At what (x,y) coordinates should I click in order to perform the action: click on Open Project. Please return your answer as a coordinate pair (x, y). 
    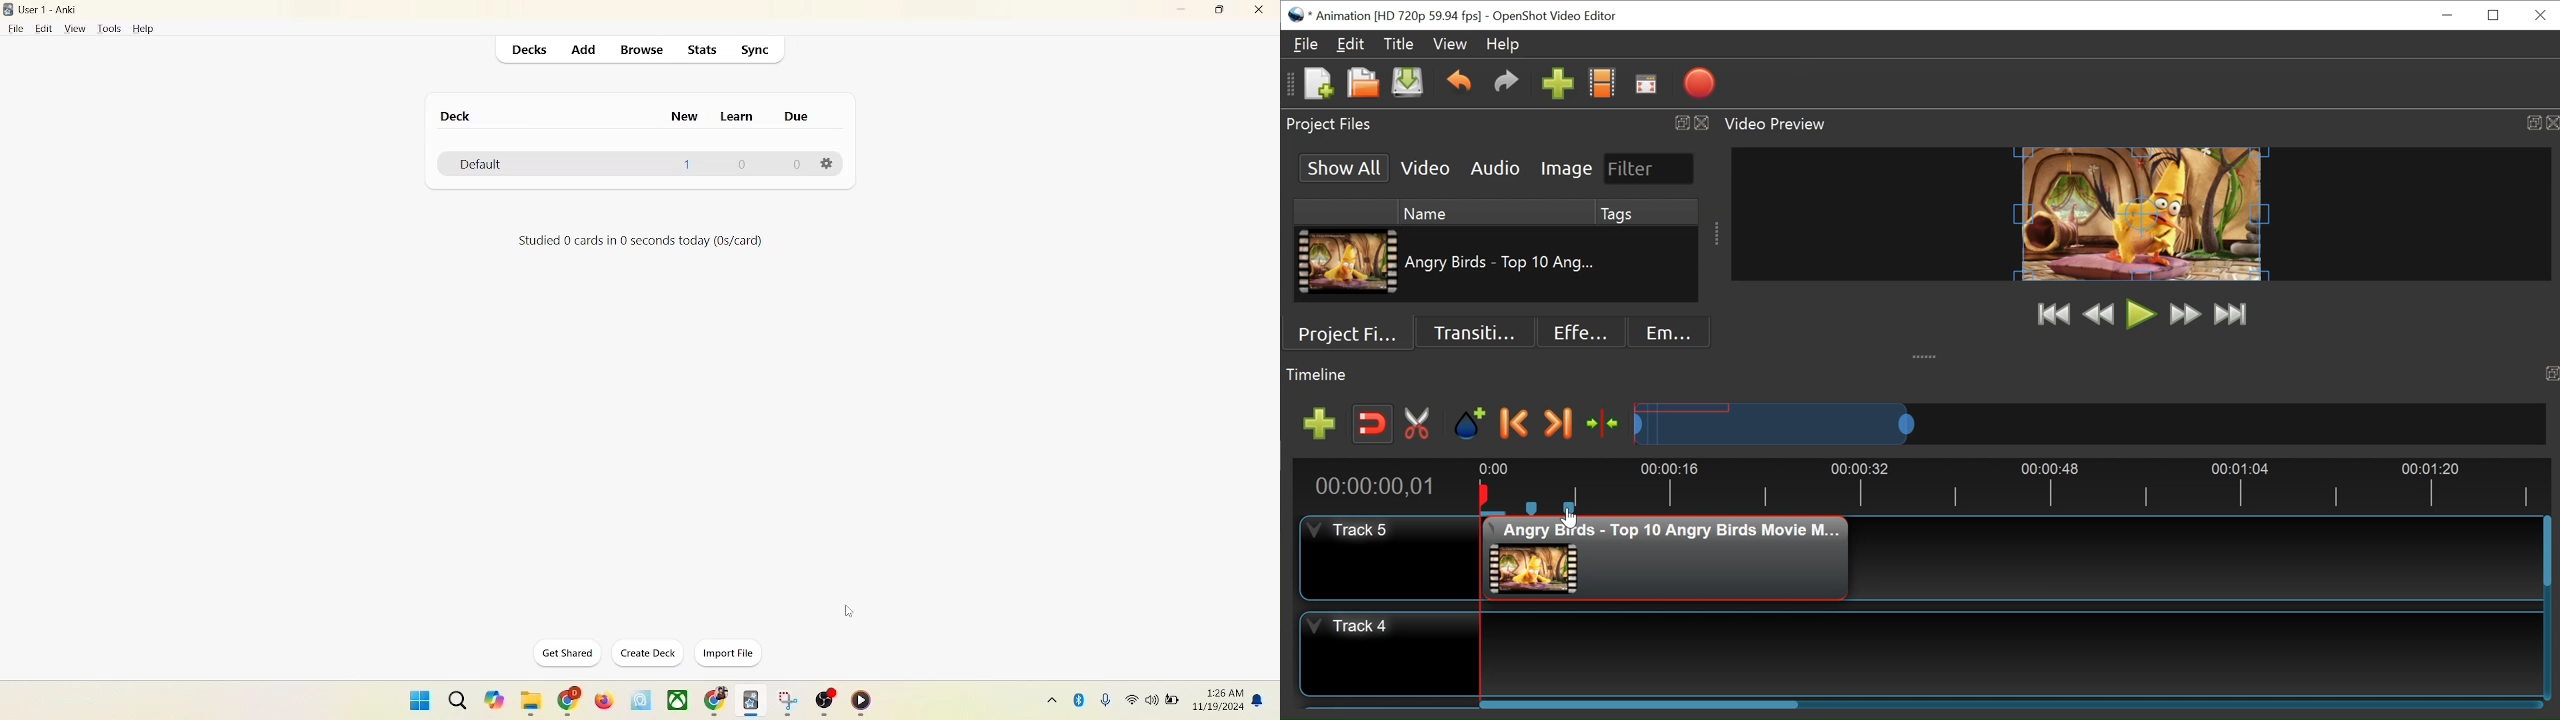
    Looking at the image, I should click on (1363, 85).